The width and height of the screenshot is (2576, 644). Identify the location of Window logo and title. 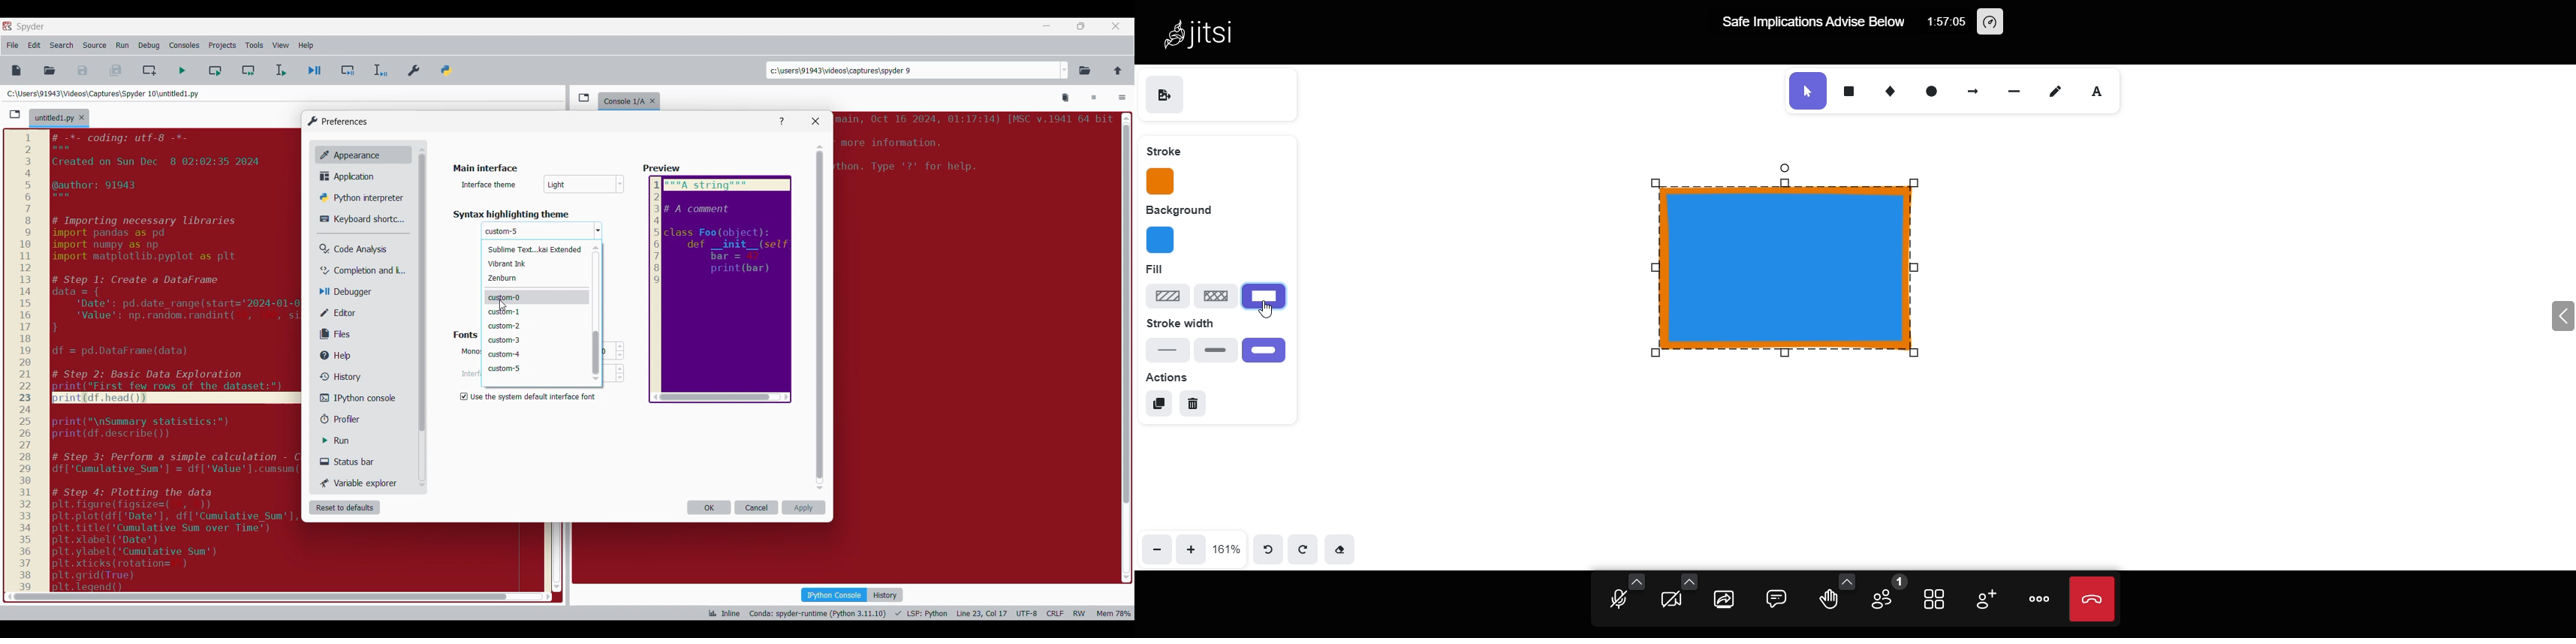
(338, 121).